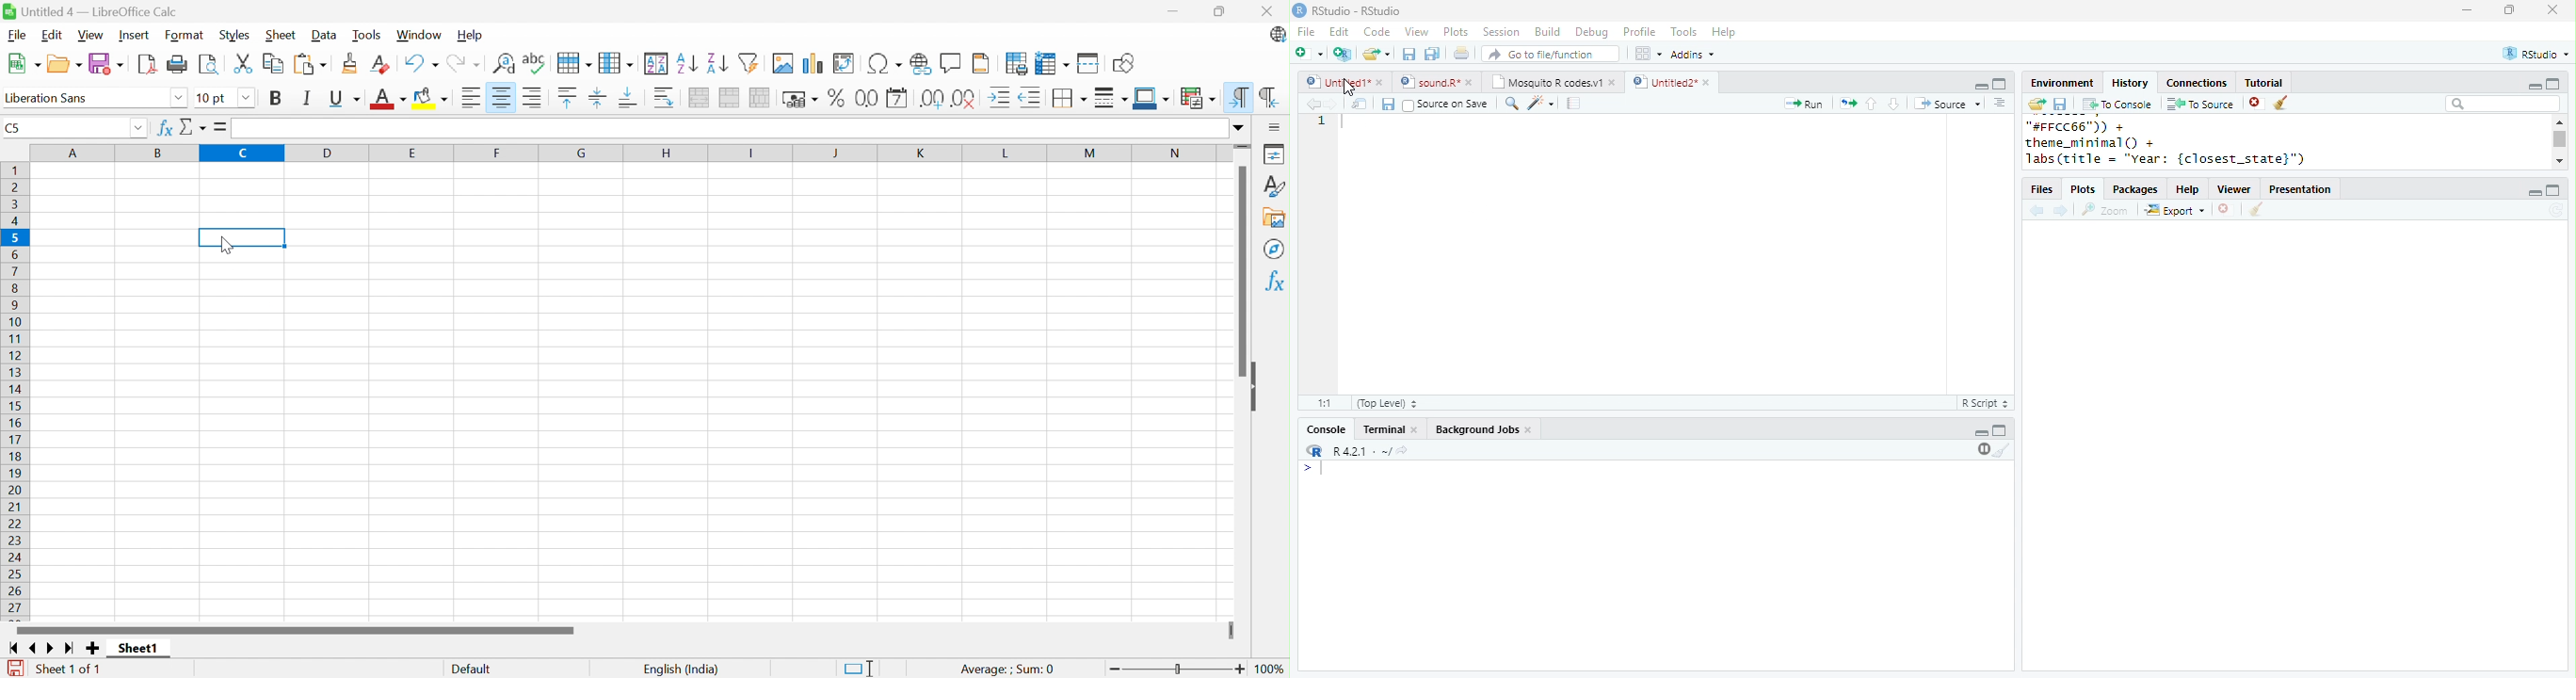  I want to click on Viewer, so click(2234, 189).